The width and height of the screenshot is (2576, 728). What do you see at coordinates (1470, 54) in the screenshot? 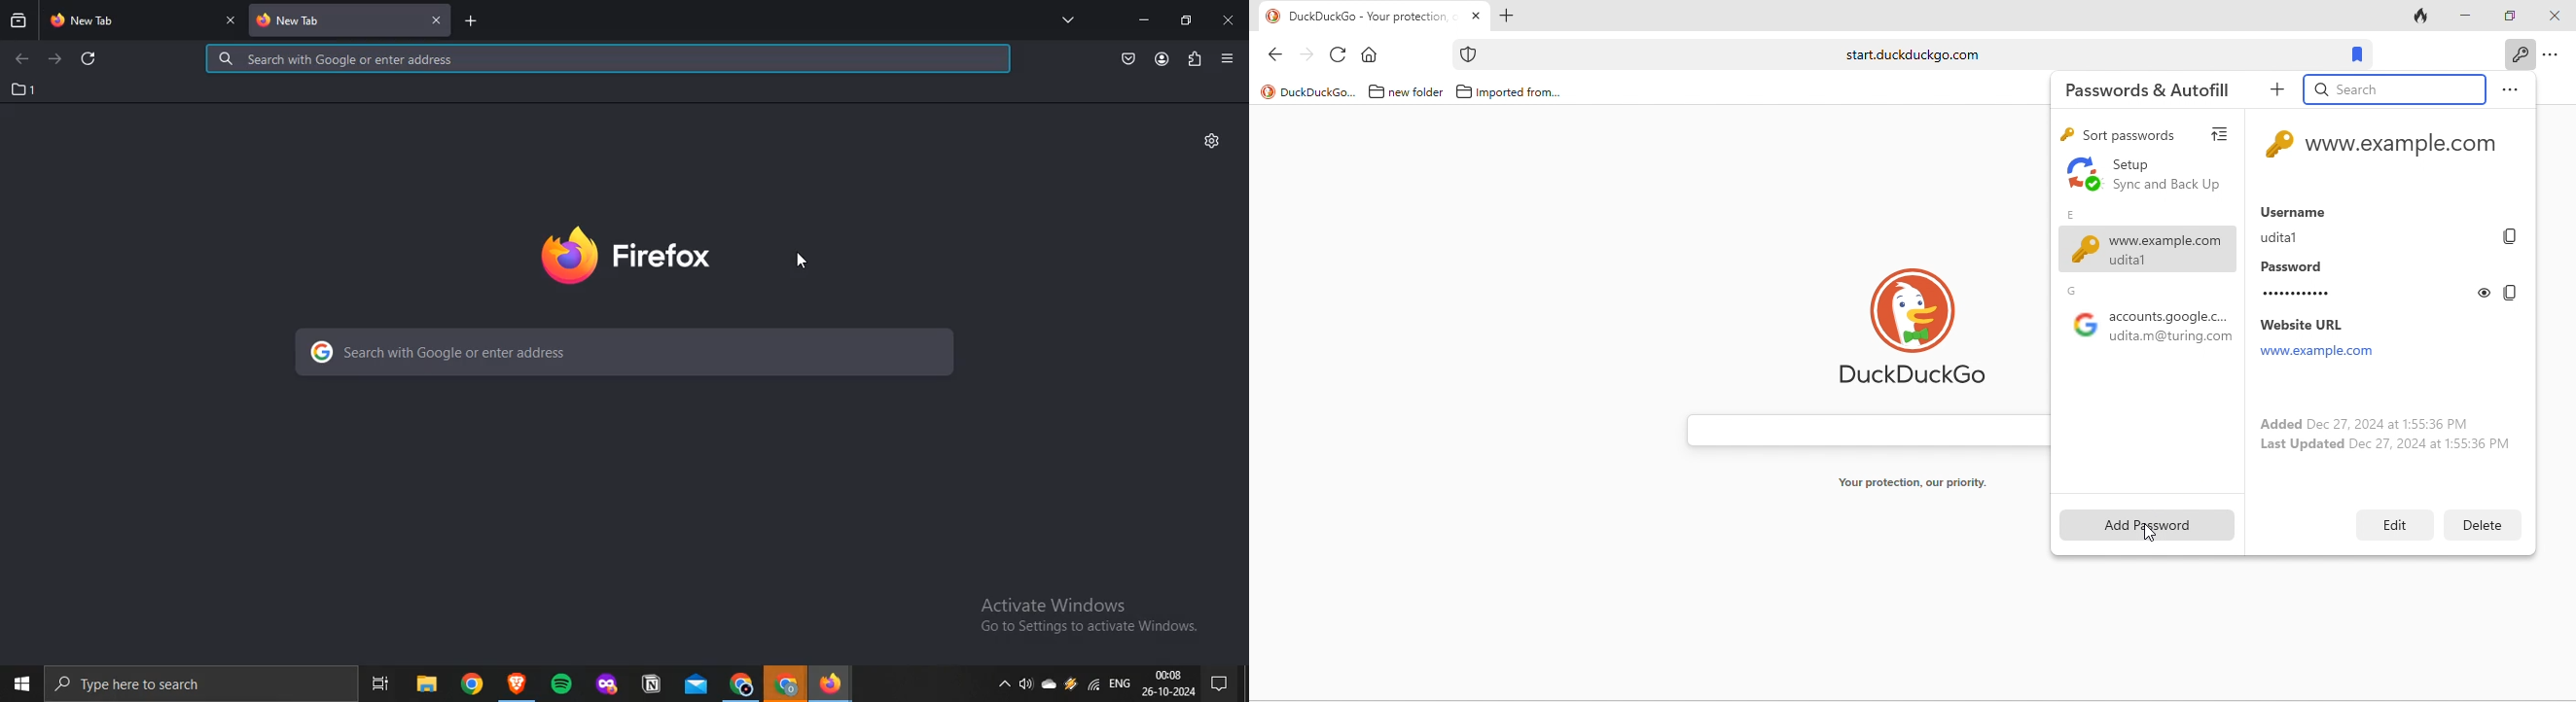
I see `icon` at bounding box center [1470, 54].